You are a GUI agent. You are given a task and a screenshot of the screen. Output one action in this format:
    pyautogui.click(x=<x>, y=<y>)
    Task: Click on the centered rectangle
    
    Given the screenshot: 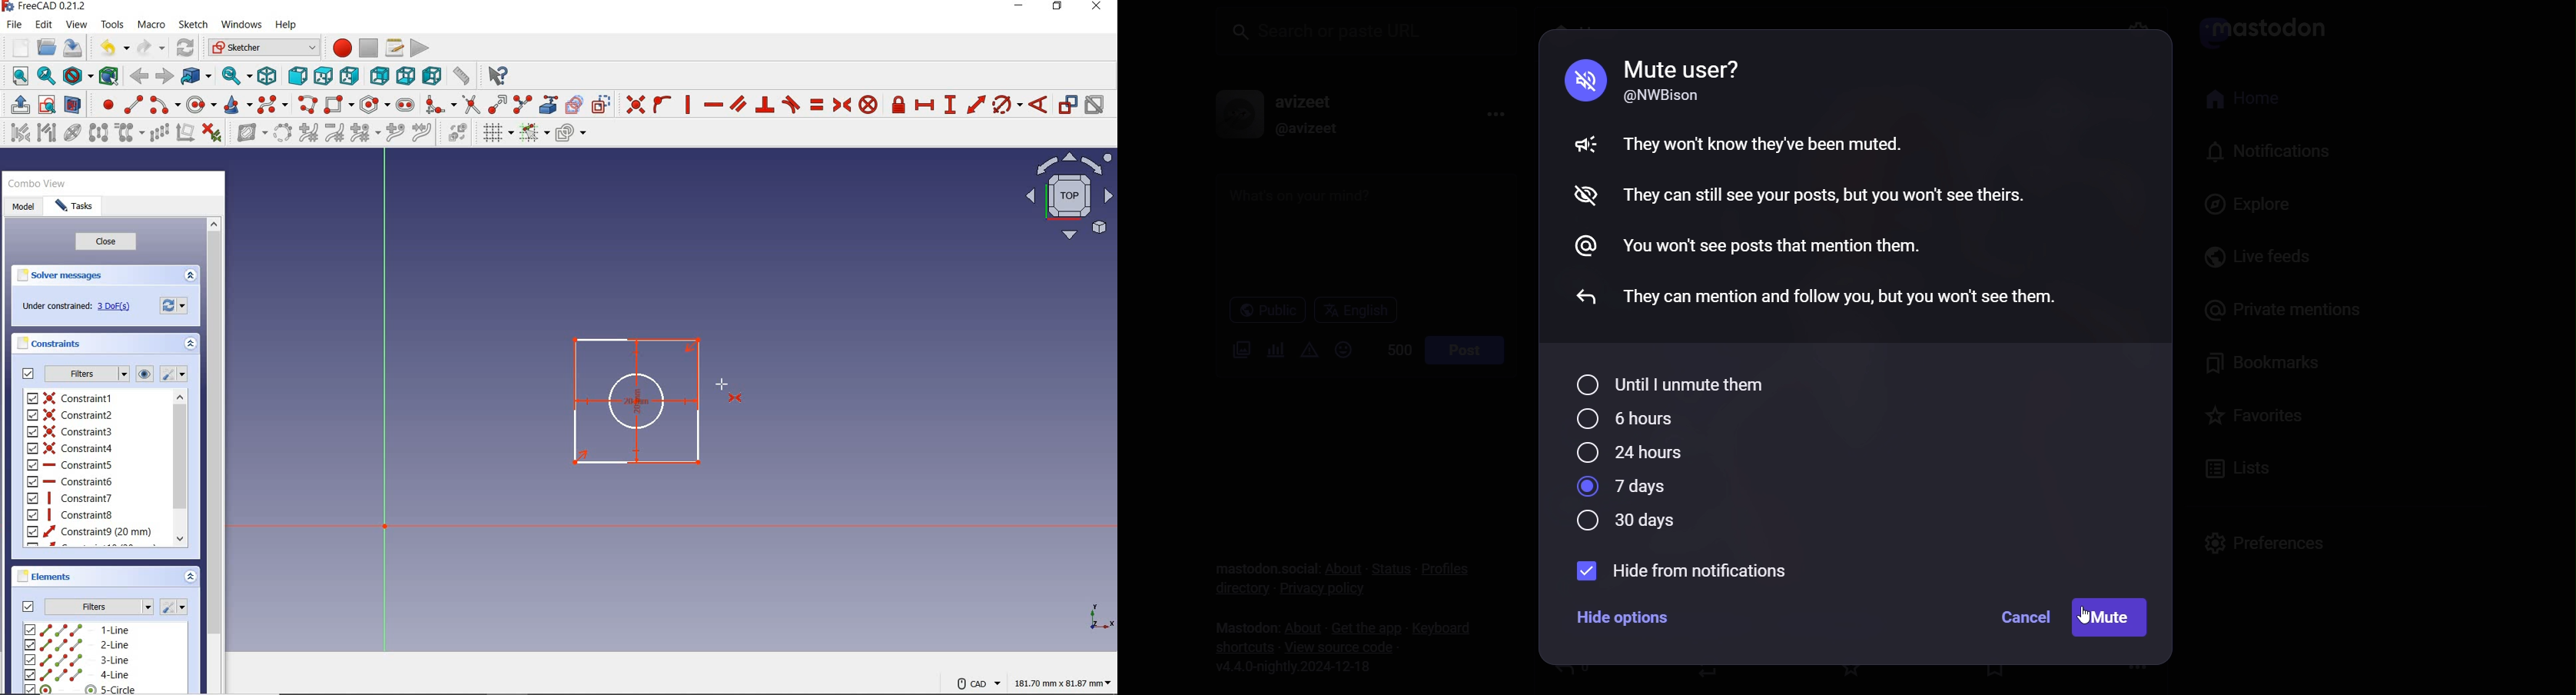 What is the action you would take?
    pyautogui.click(x=340, y=105)
    